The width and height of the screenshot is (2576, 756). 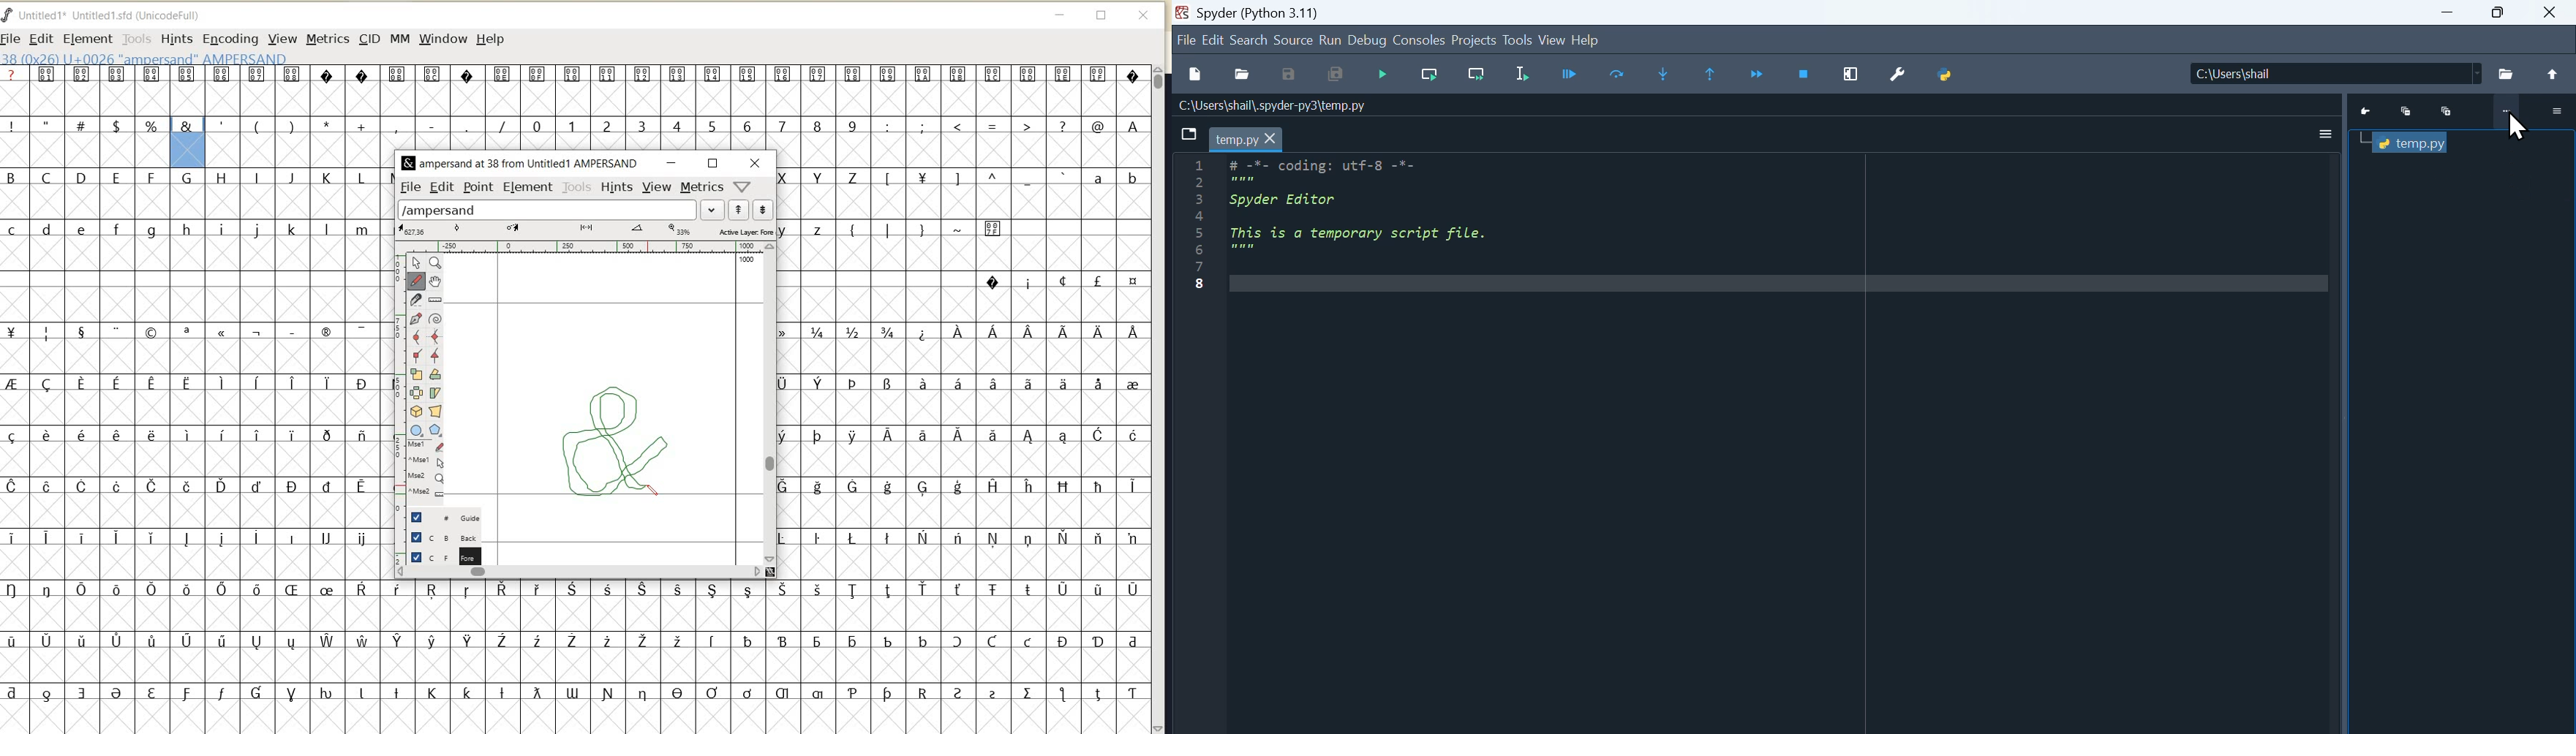 I want to click on Projects, so click(x=1472, y=40).